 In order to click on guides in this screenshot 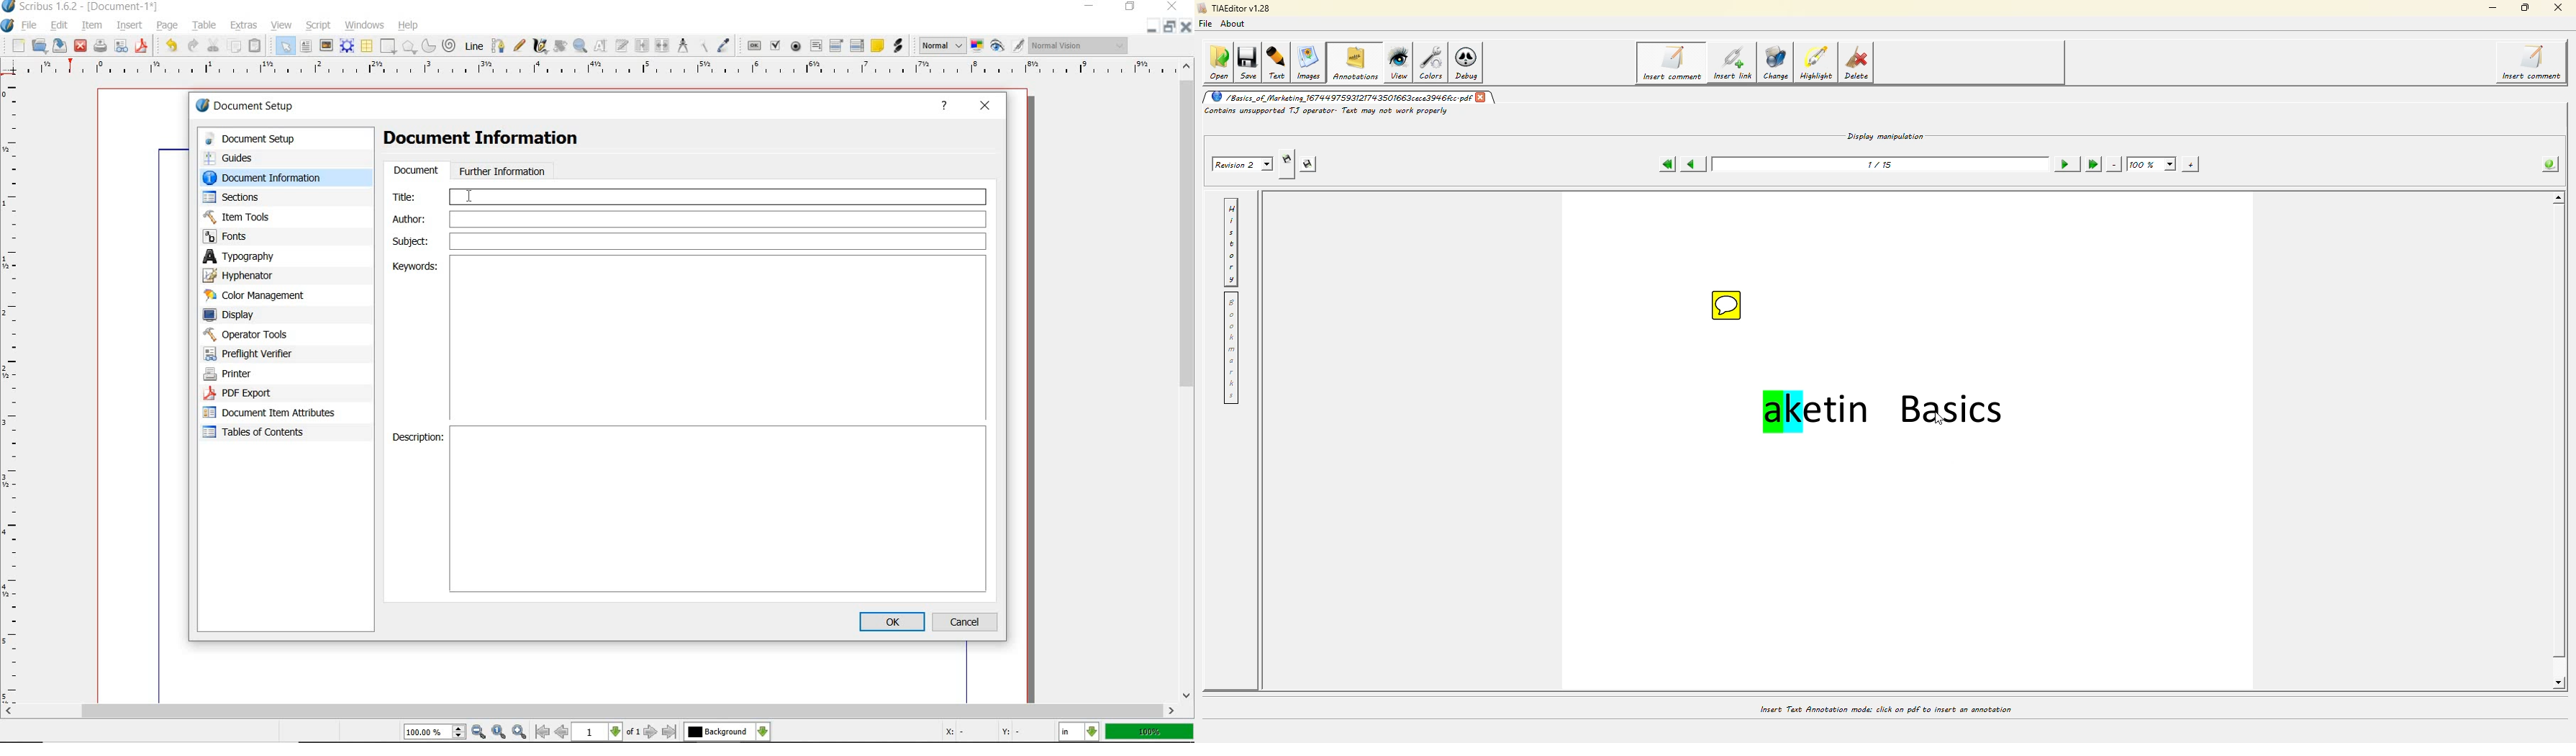, I will do `click(272, 157)`.